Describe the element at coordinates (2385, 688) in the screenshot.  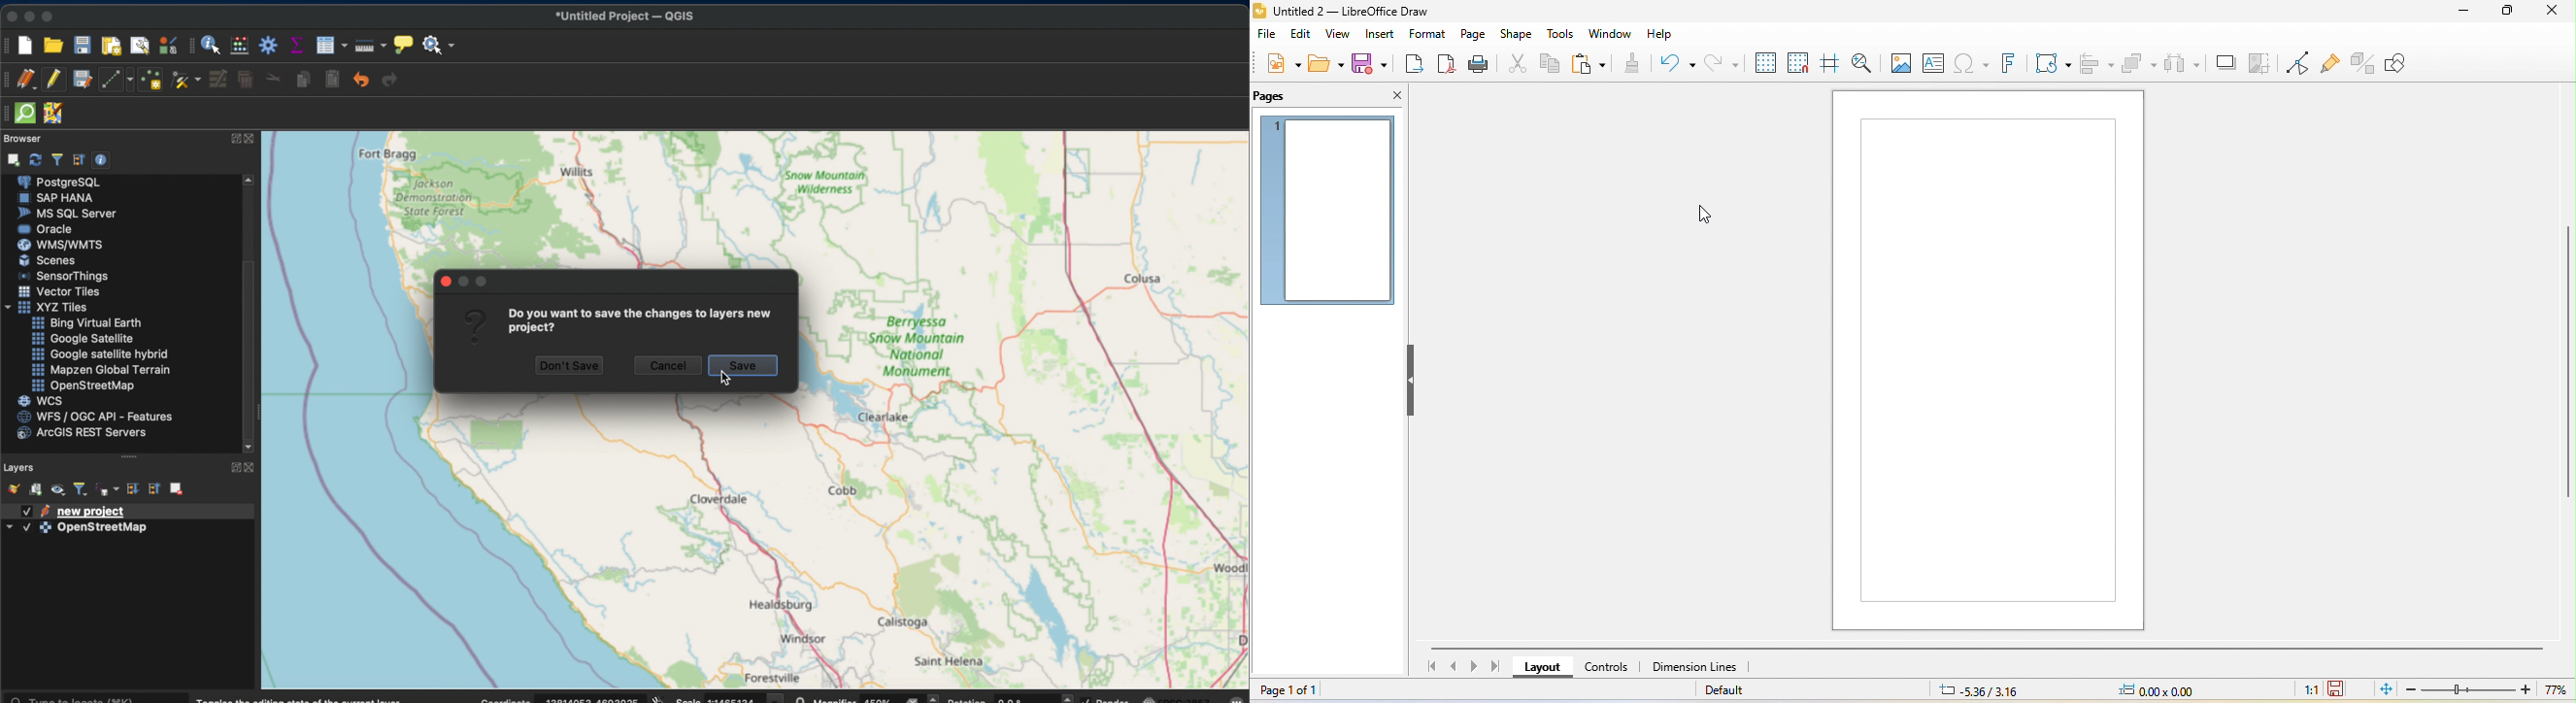
I see `fit page to current window` at that location.